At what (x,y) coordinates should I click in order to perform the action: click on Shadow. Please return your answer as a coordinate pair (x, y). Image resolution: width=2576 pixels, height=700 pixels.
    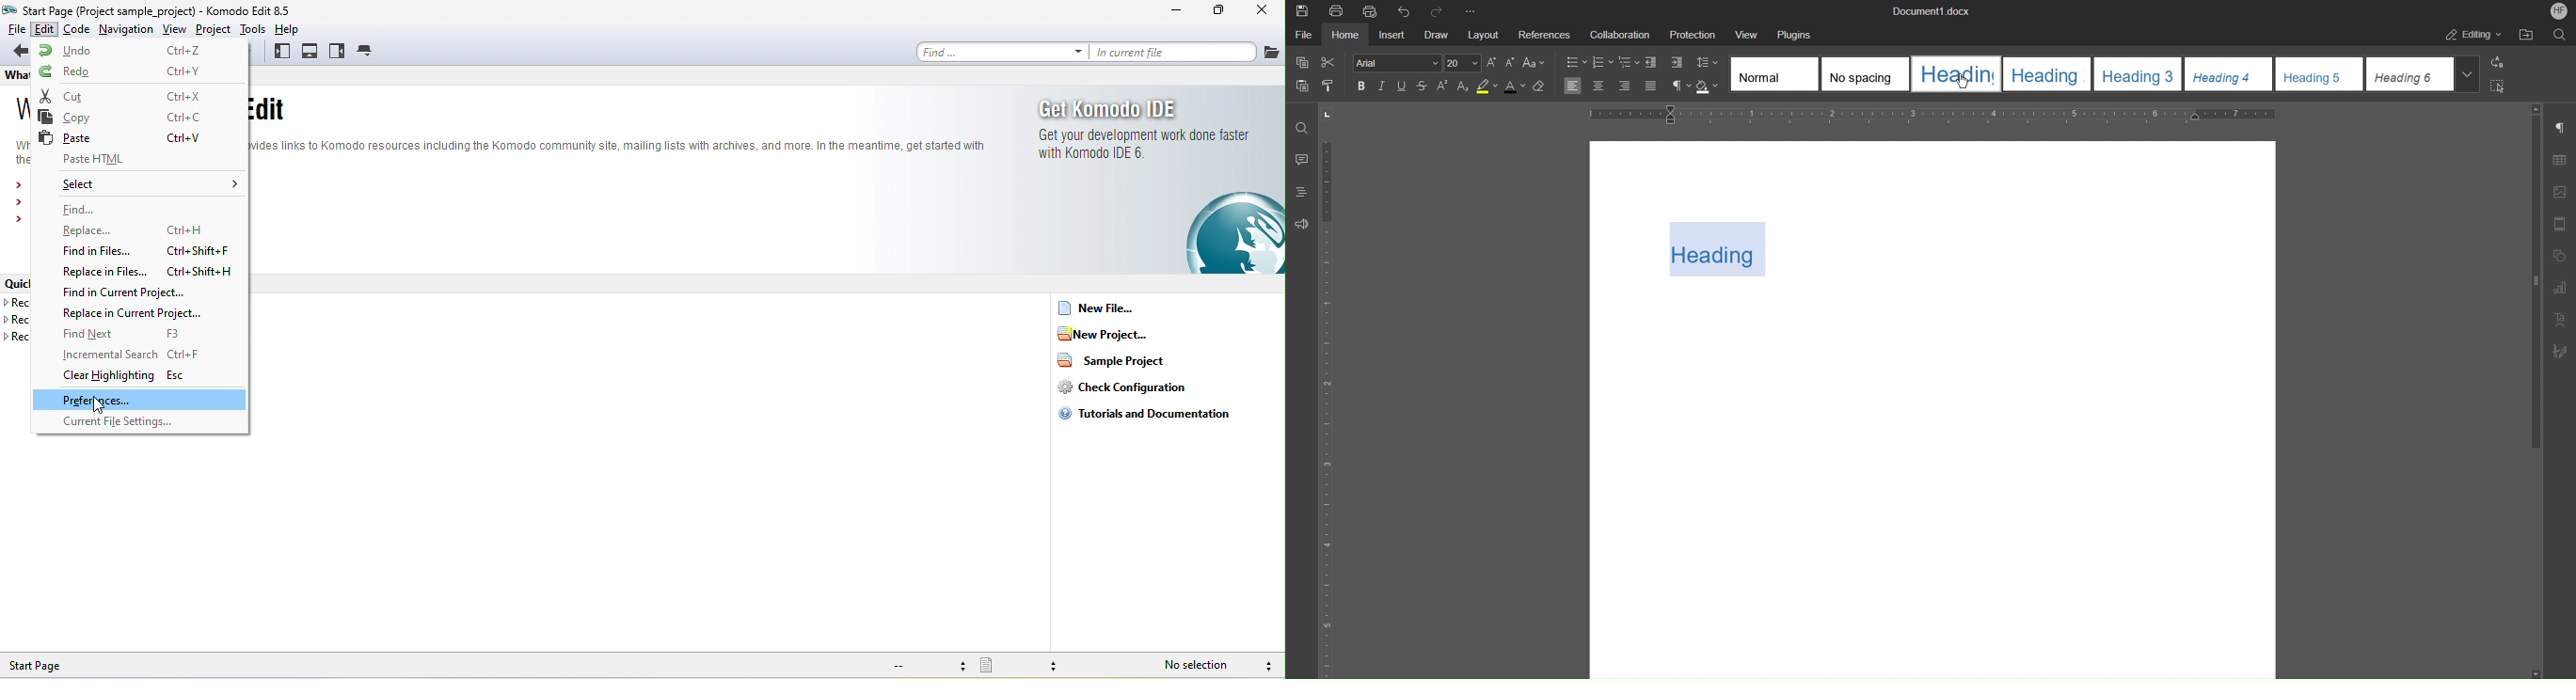
    Looking at the image, I should click on (1708, 87).